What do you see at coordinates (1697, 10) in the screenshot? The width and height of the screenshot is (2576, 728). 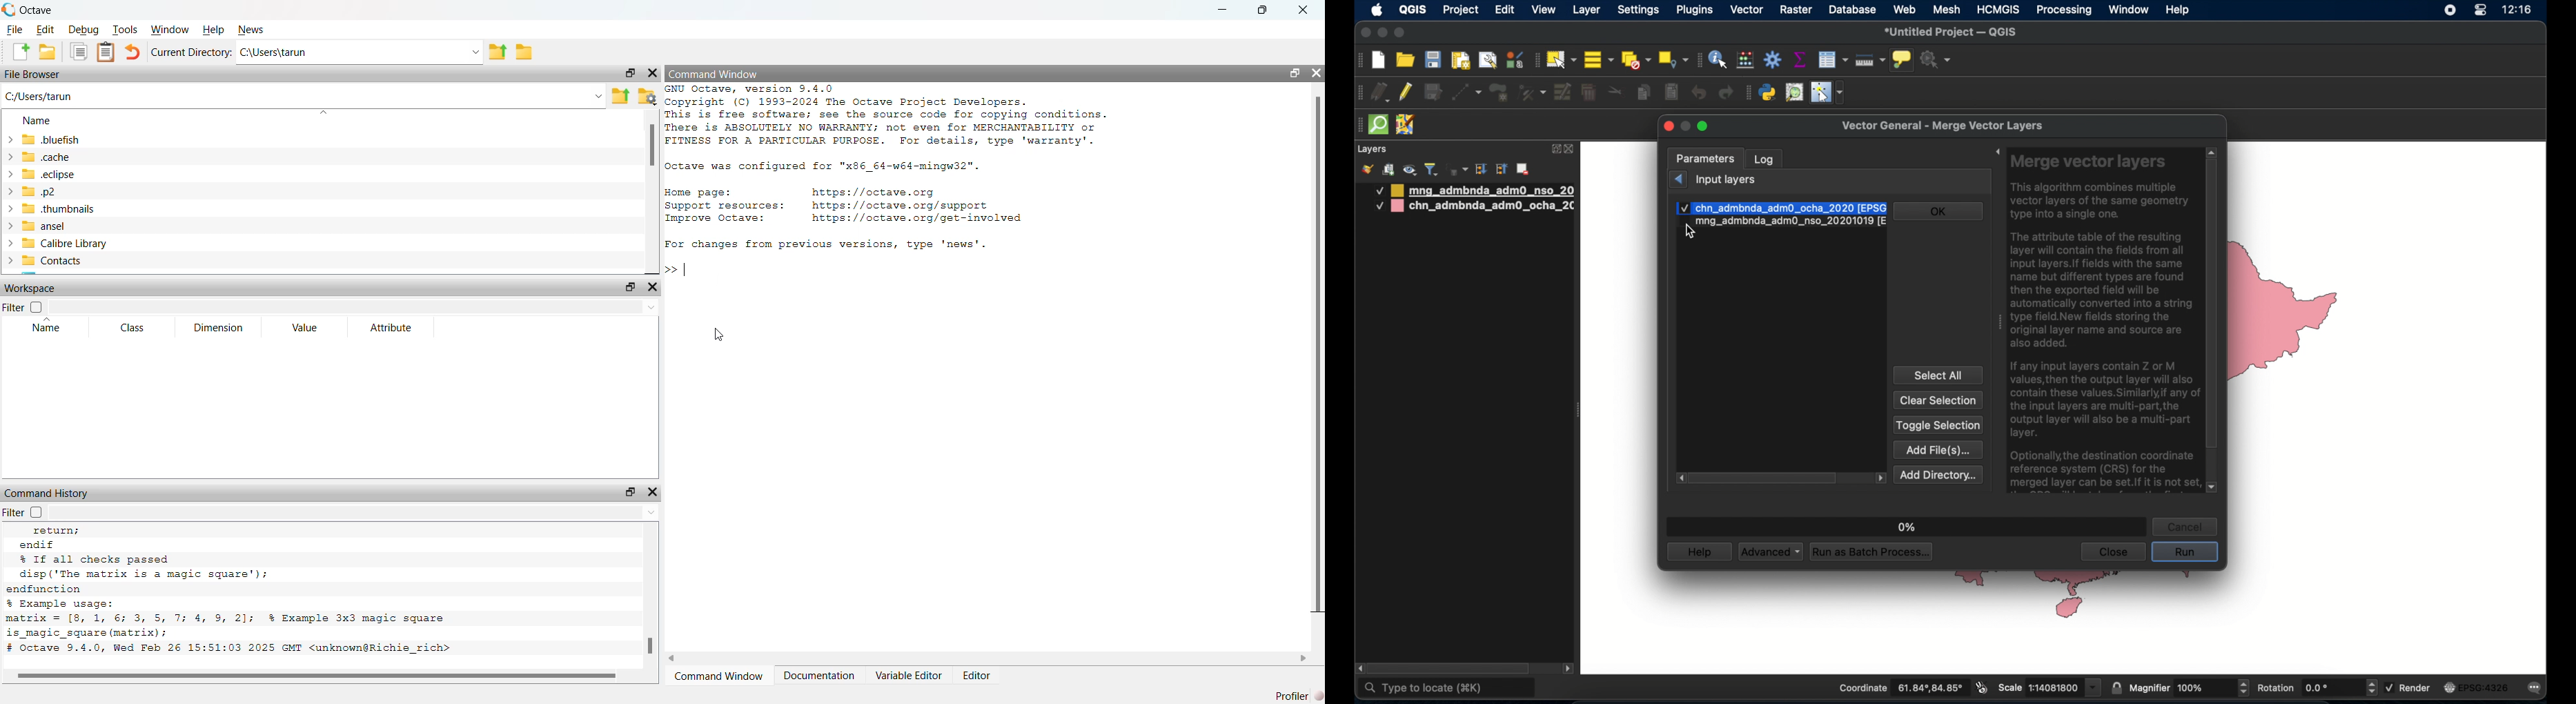 I see `plugins` at bounding box center [1697, 10].